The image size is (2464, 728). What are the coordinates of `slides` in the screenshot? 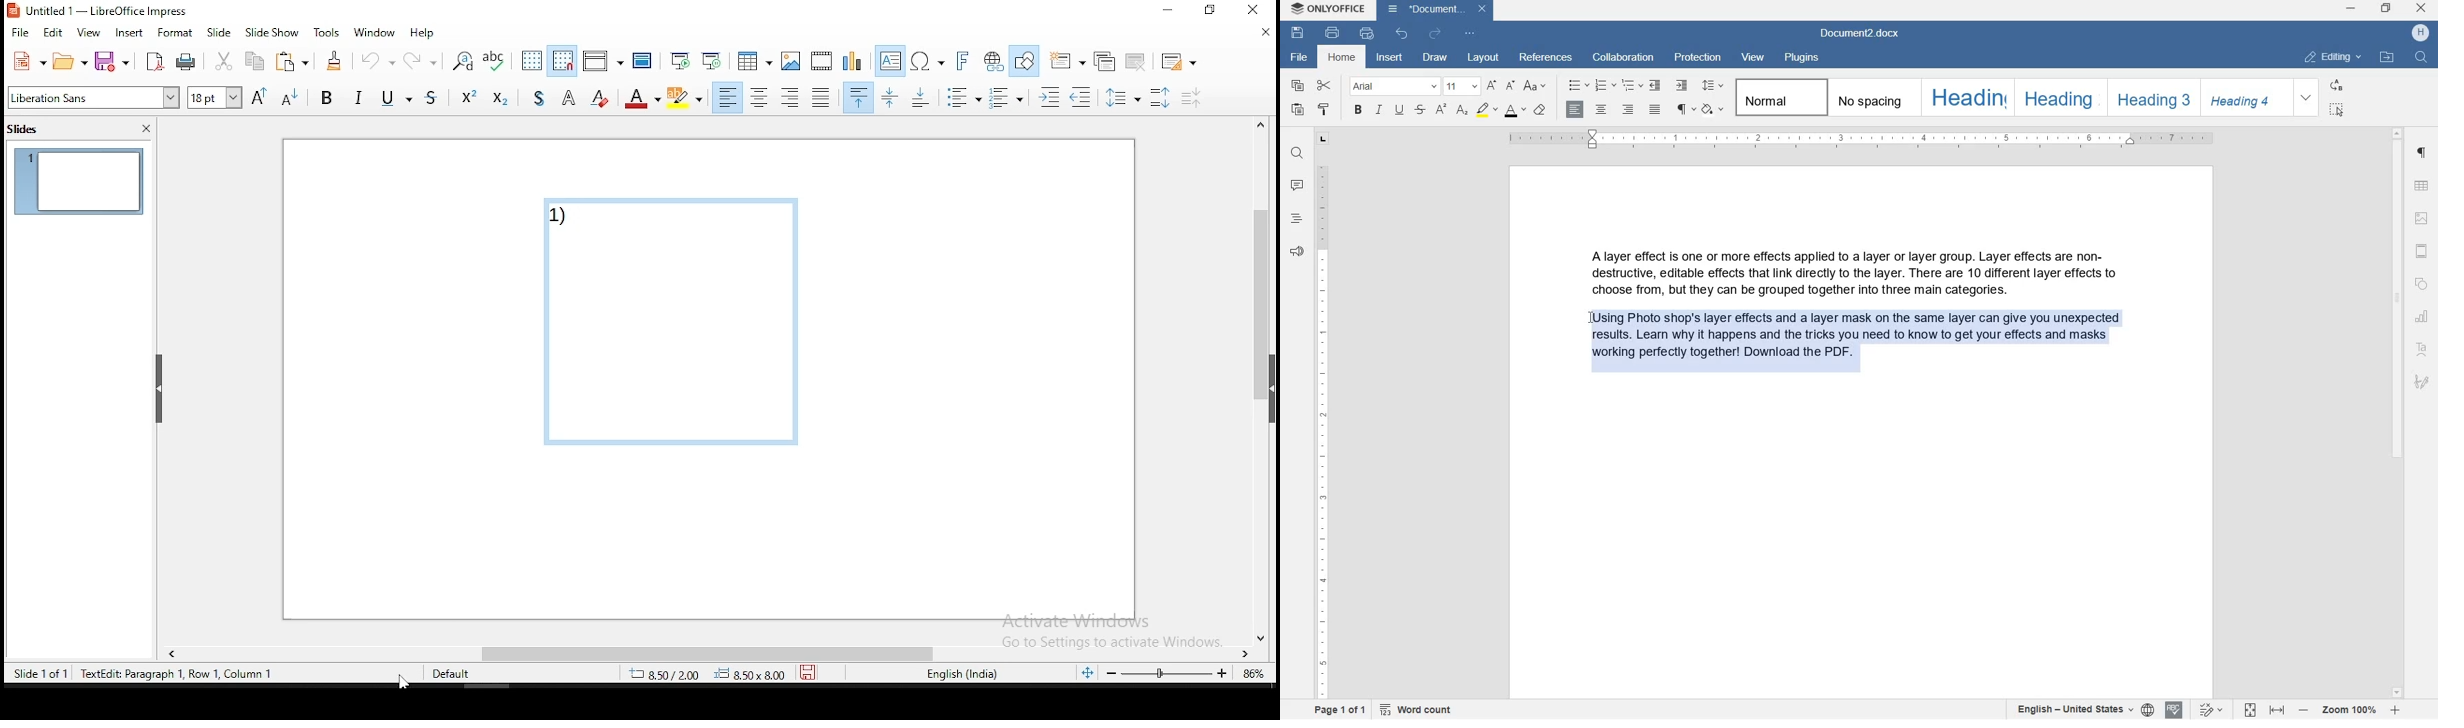 It's located at (26, 130).